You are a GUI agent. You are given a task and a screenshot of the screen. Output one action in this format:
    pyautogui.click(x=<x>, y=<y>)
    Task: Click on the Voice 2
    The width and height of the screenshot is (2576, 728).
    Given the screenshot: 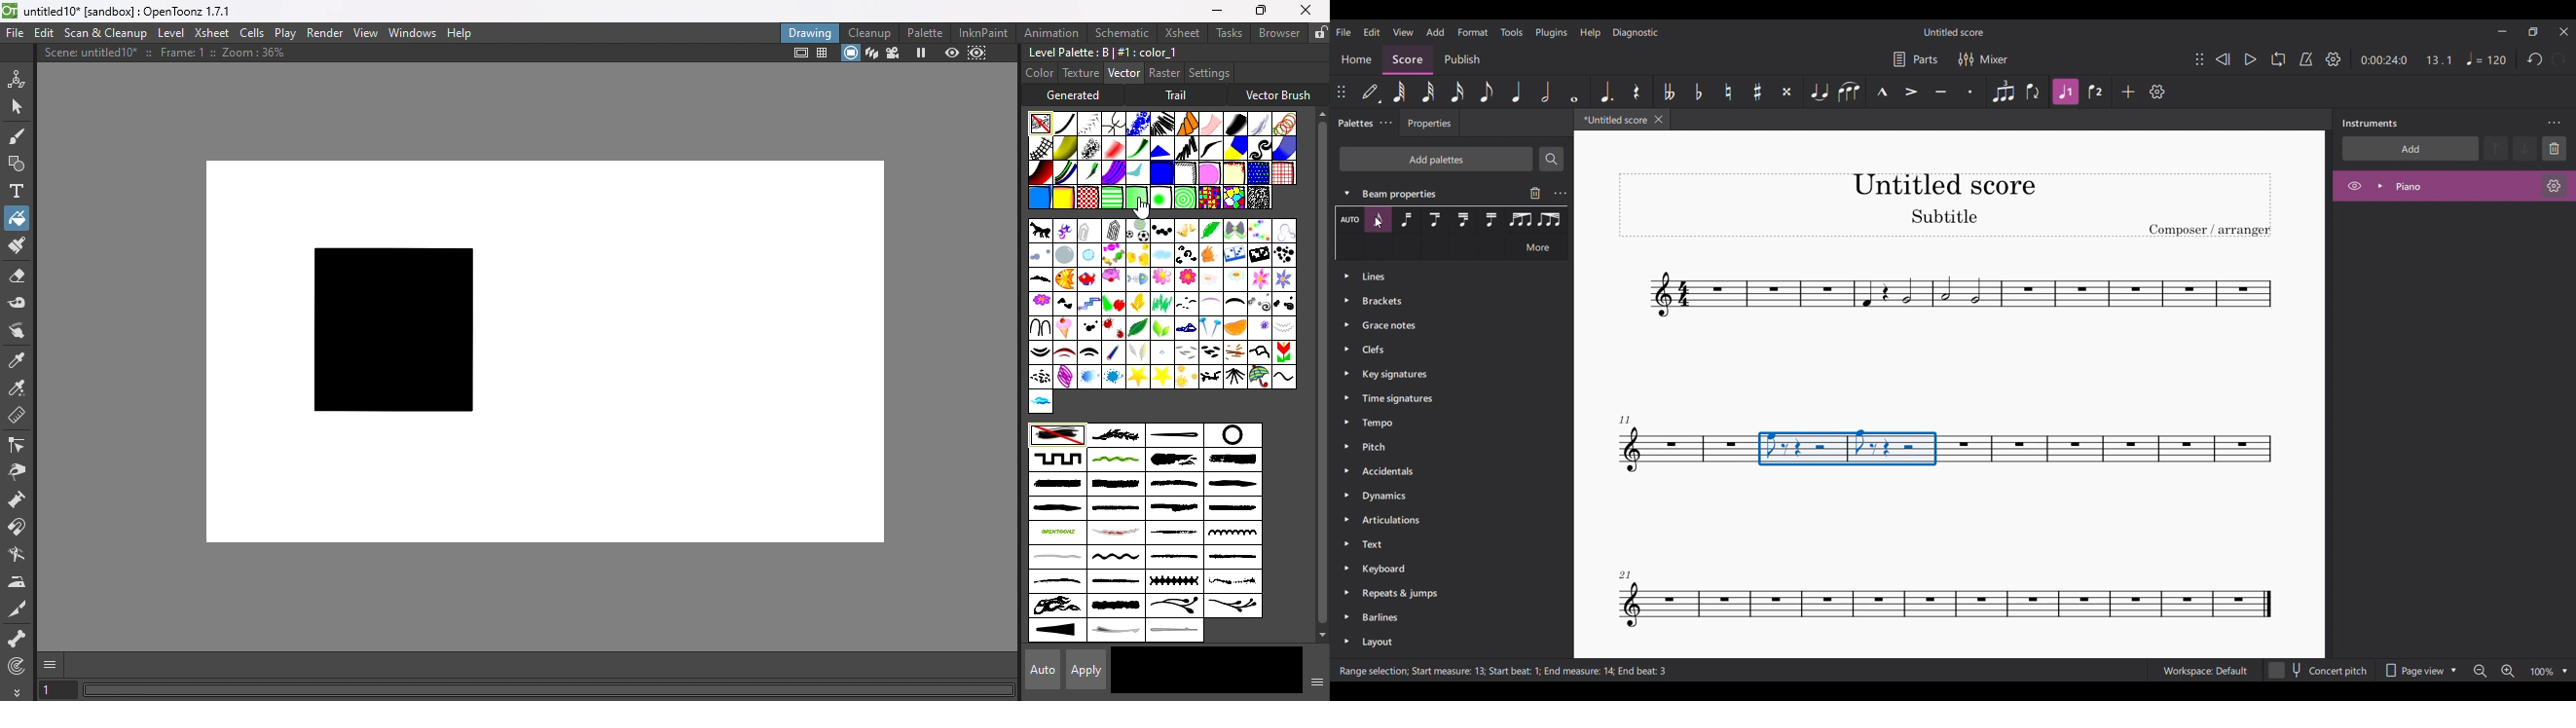 What is the action you would take?
    pyautogui.click(x=2095, y=92)
    